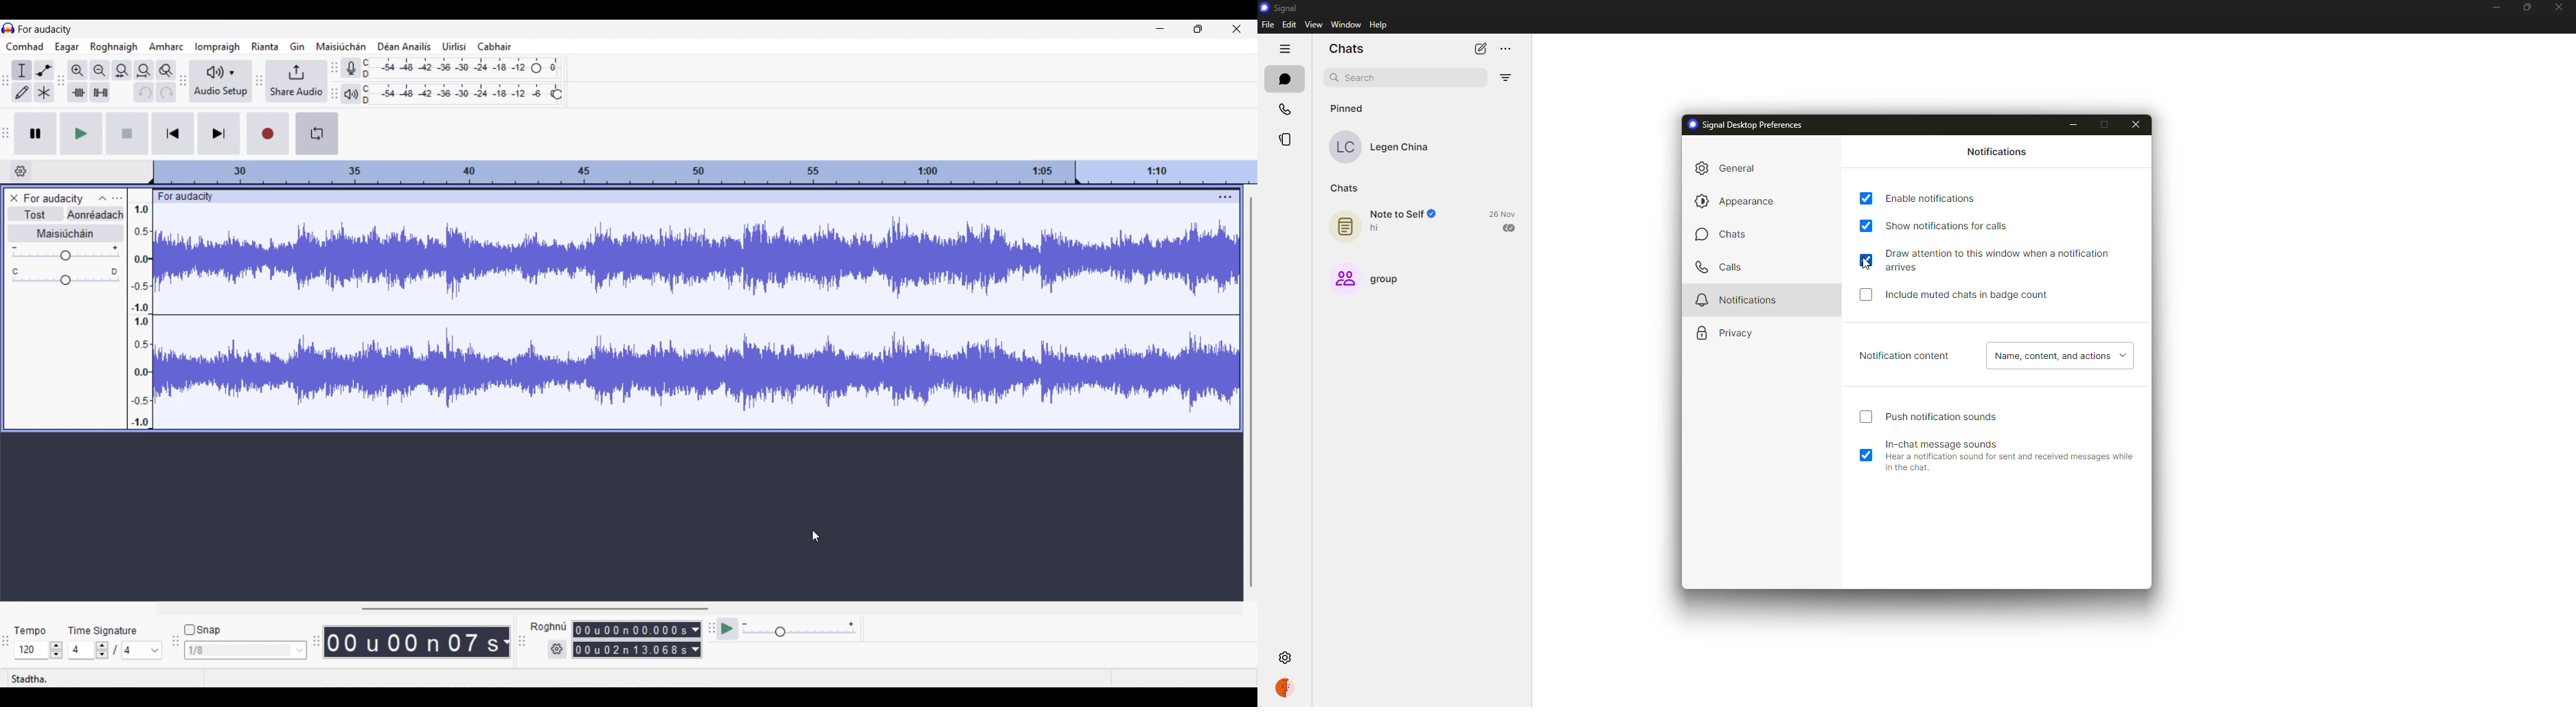 The height and width of the screenshot is (728, 2576). What do you see at coordinates (219, 134) in the screenshot?
I see `Skip/Select to end` at bounding box center [219, 134].